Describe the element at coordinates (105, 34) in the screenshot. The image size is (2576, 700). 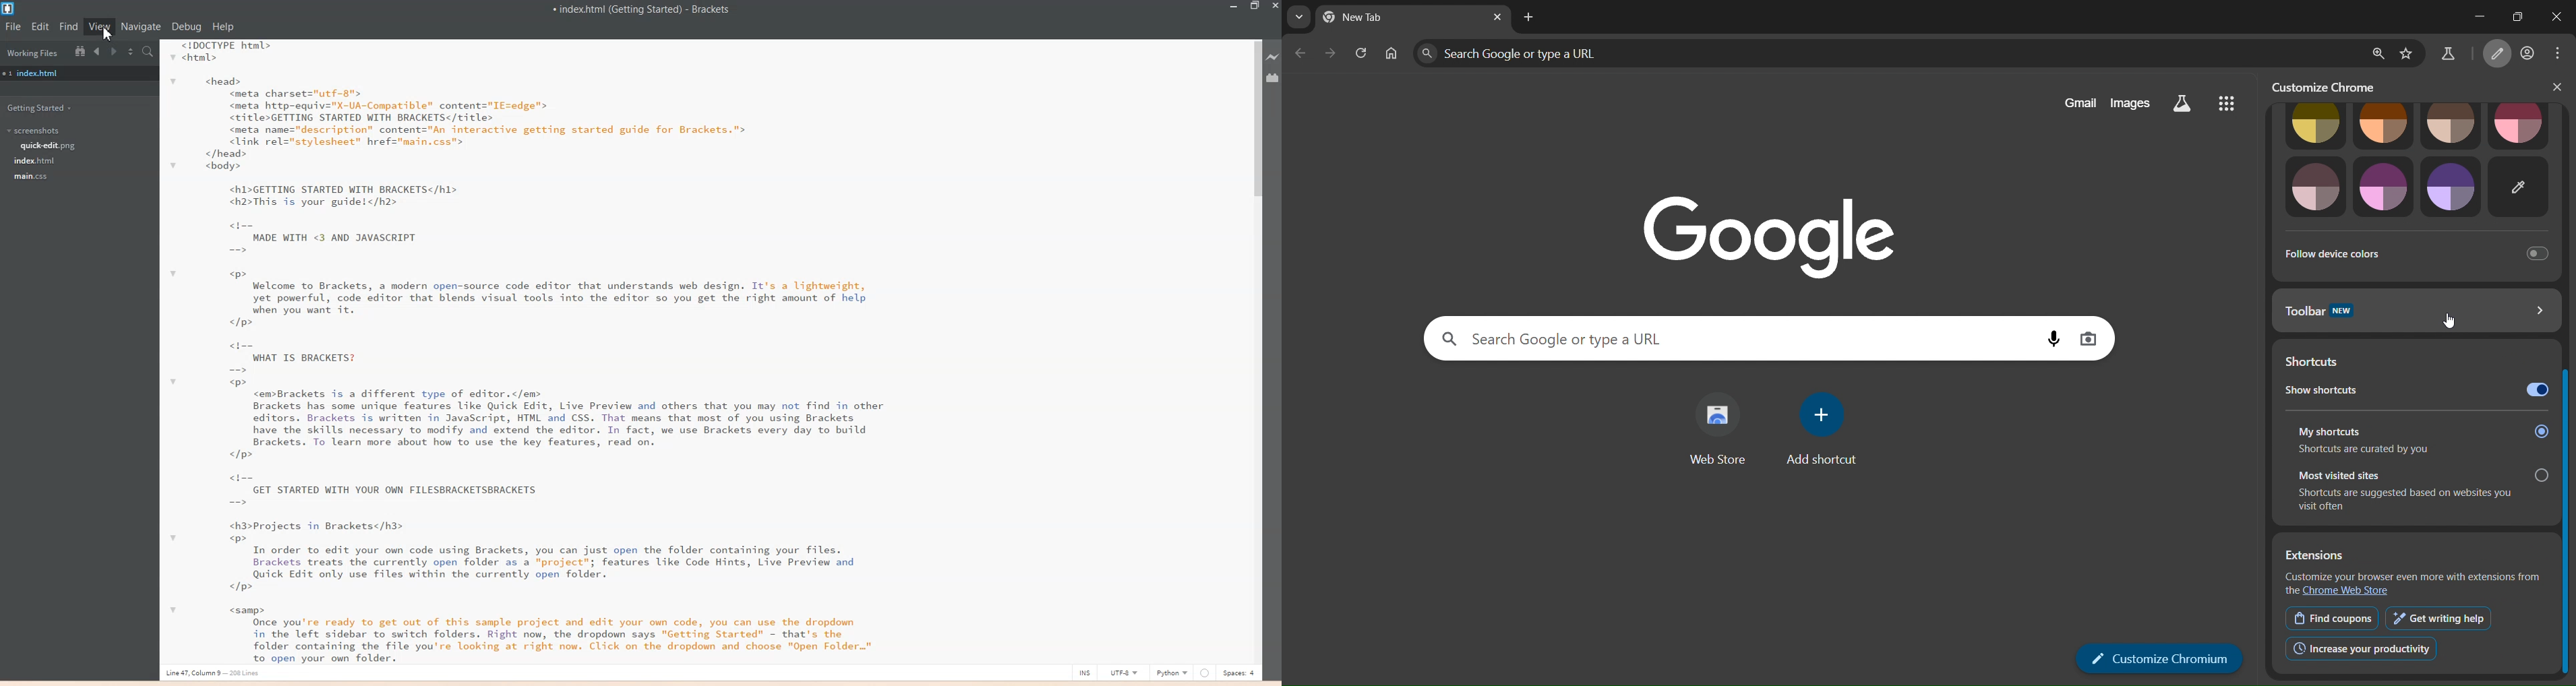
I see `cursor` at that location.